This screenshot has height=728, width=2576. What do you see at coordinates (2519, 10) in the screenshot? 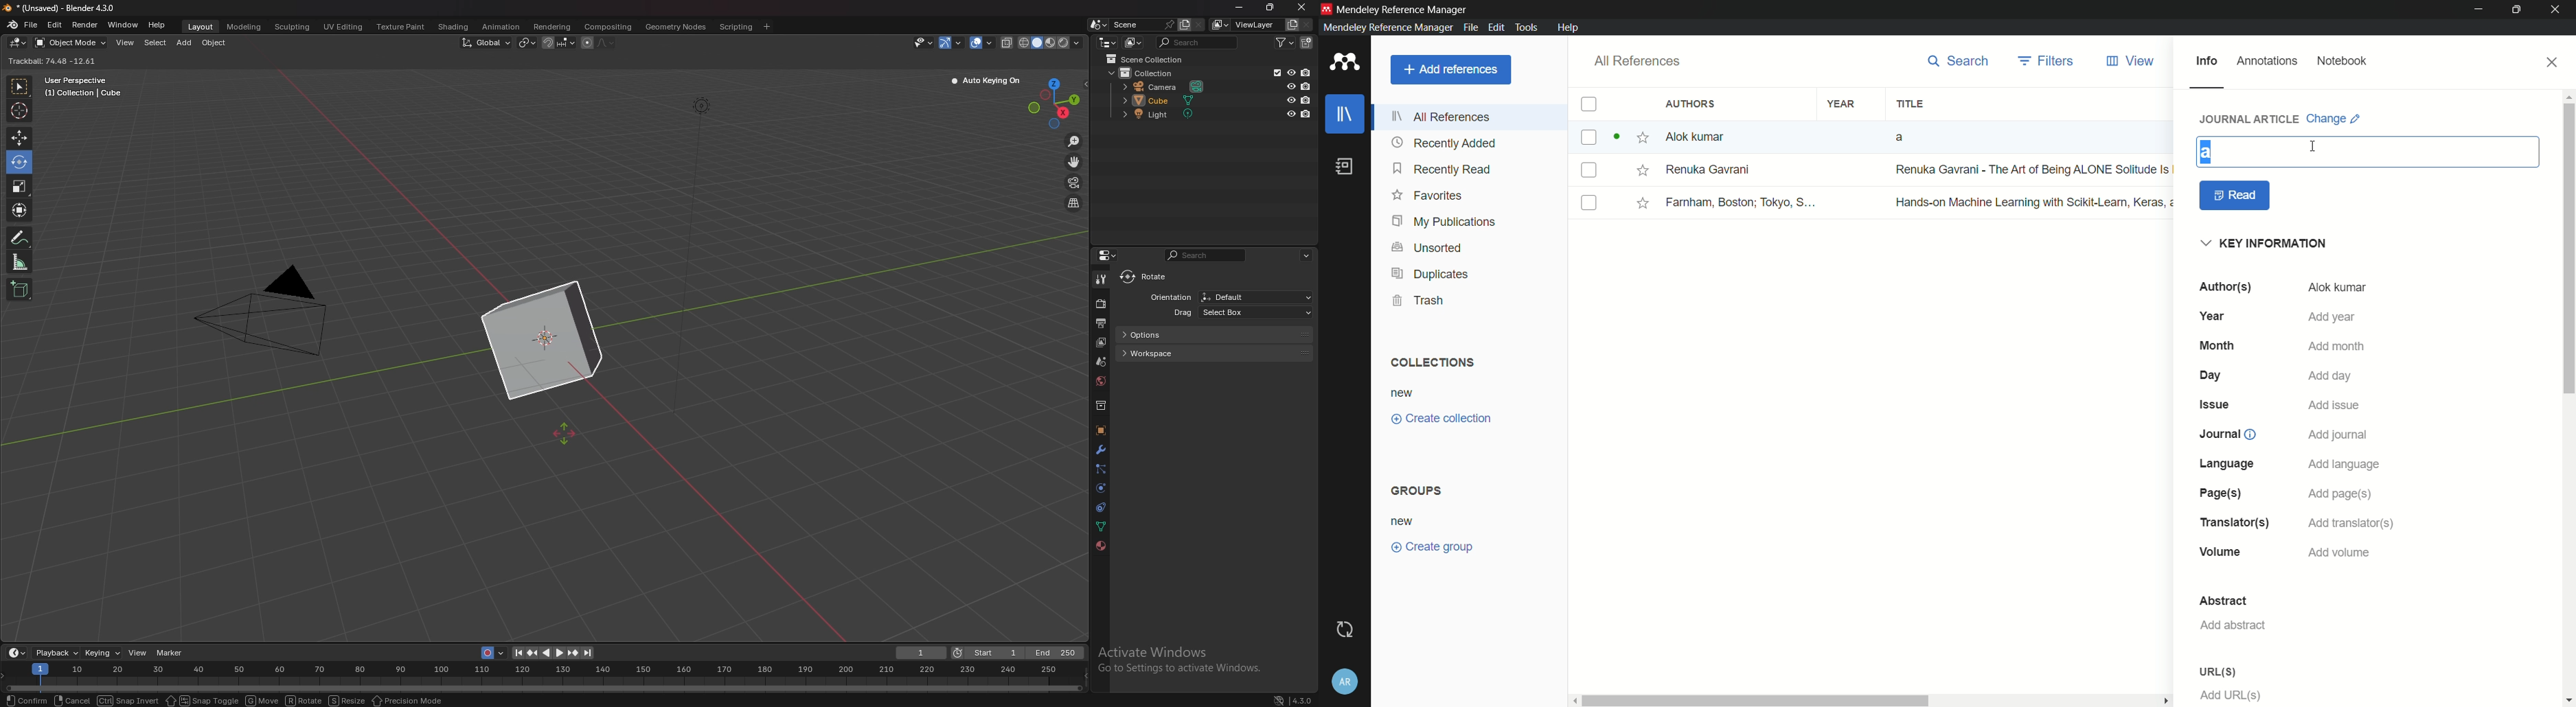
I see `maximize` at bounding box center [2519, 10].